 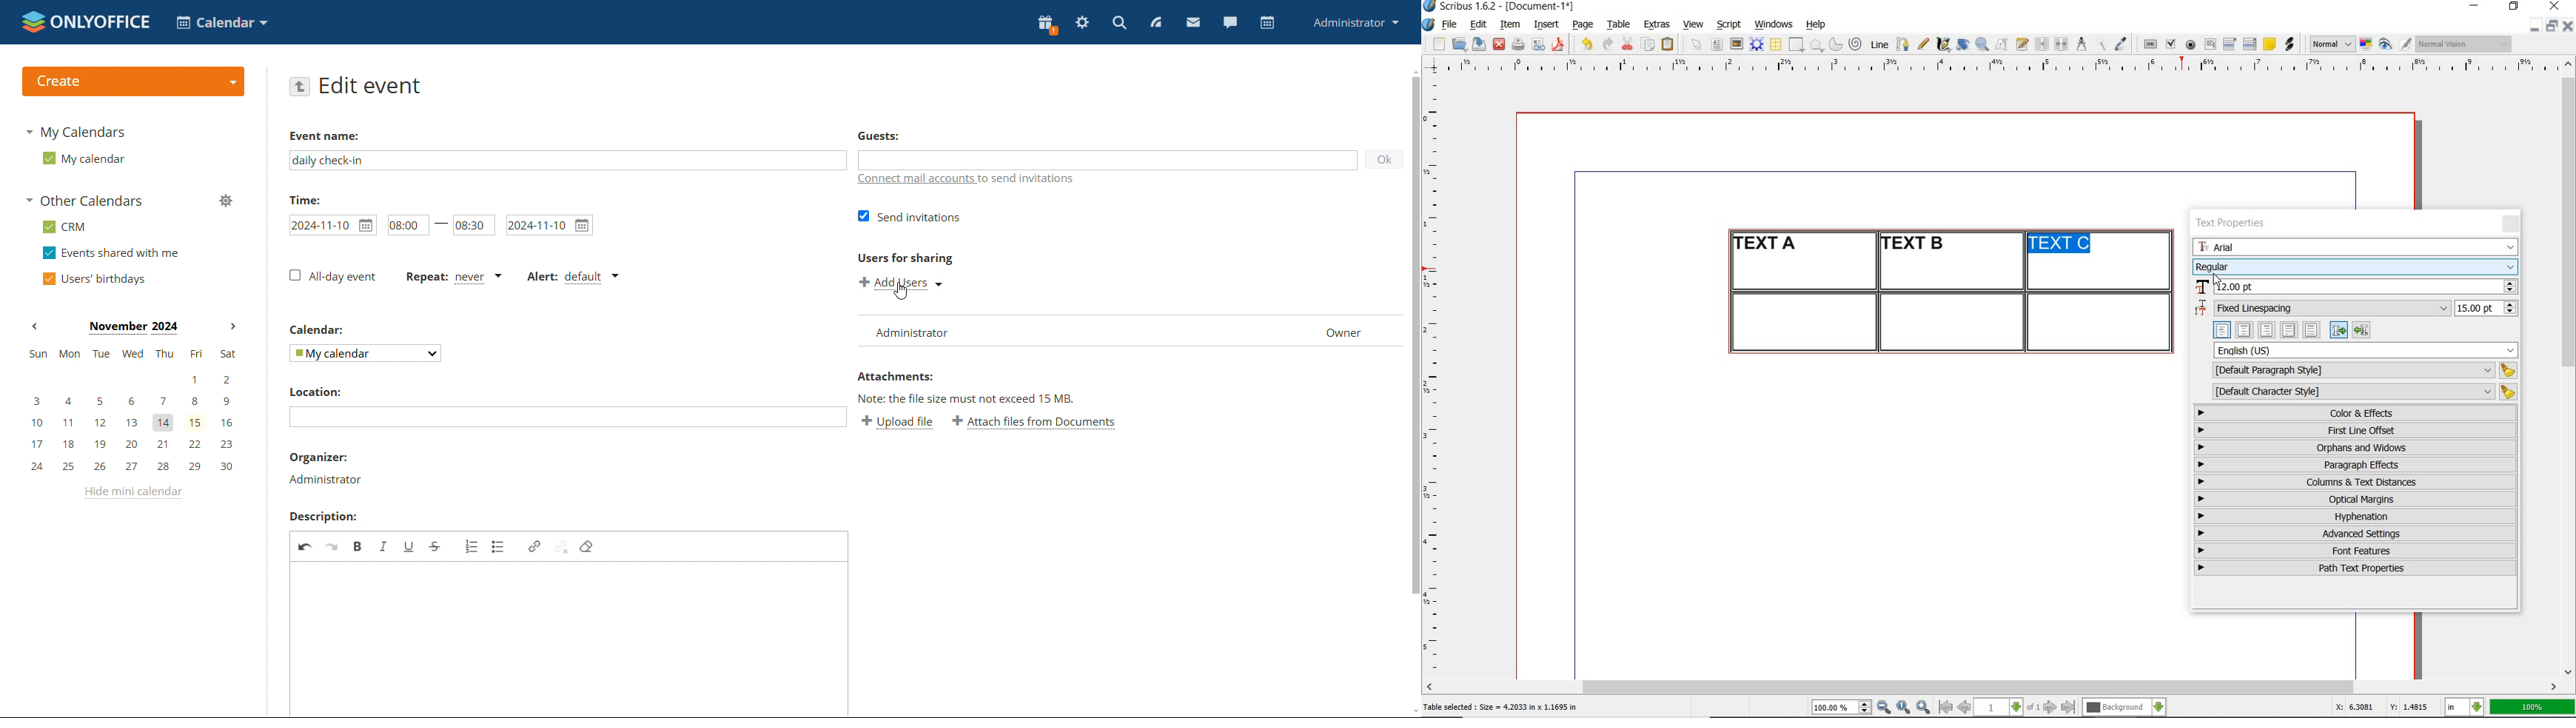 What do you see at coordinates (1477, 44) in the screenshot?
I see `save` at bounding box center [1477, 44].